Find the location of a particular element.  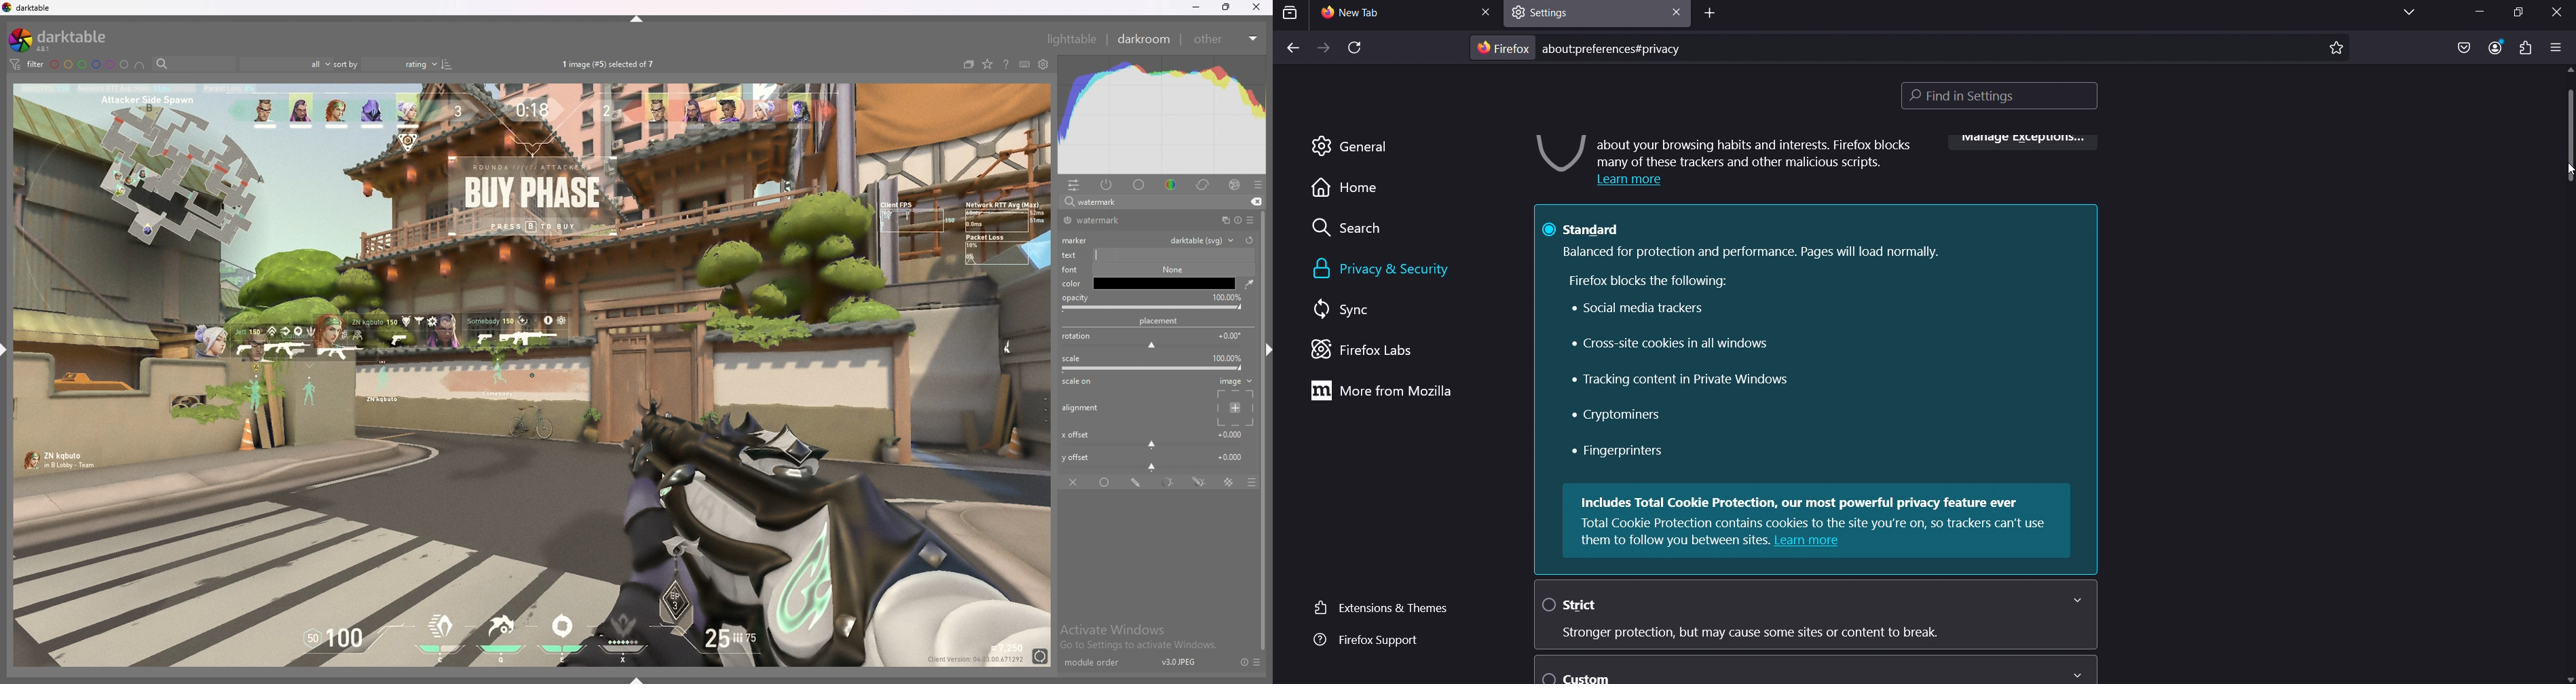

opacity is located at coordinates (1154, 302).